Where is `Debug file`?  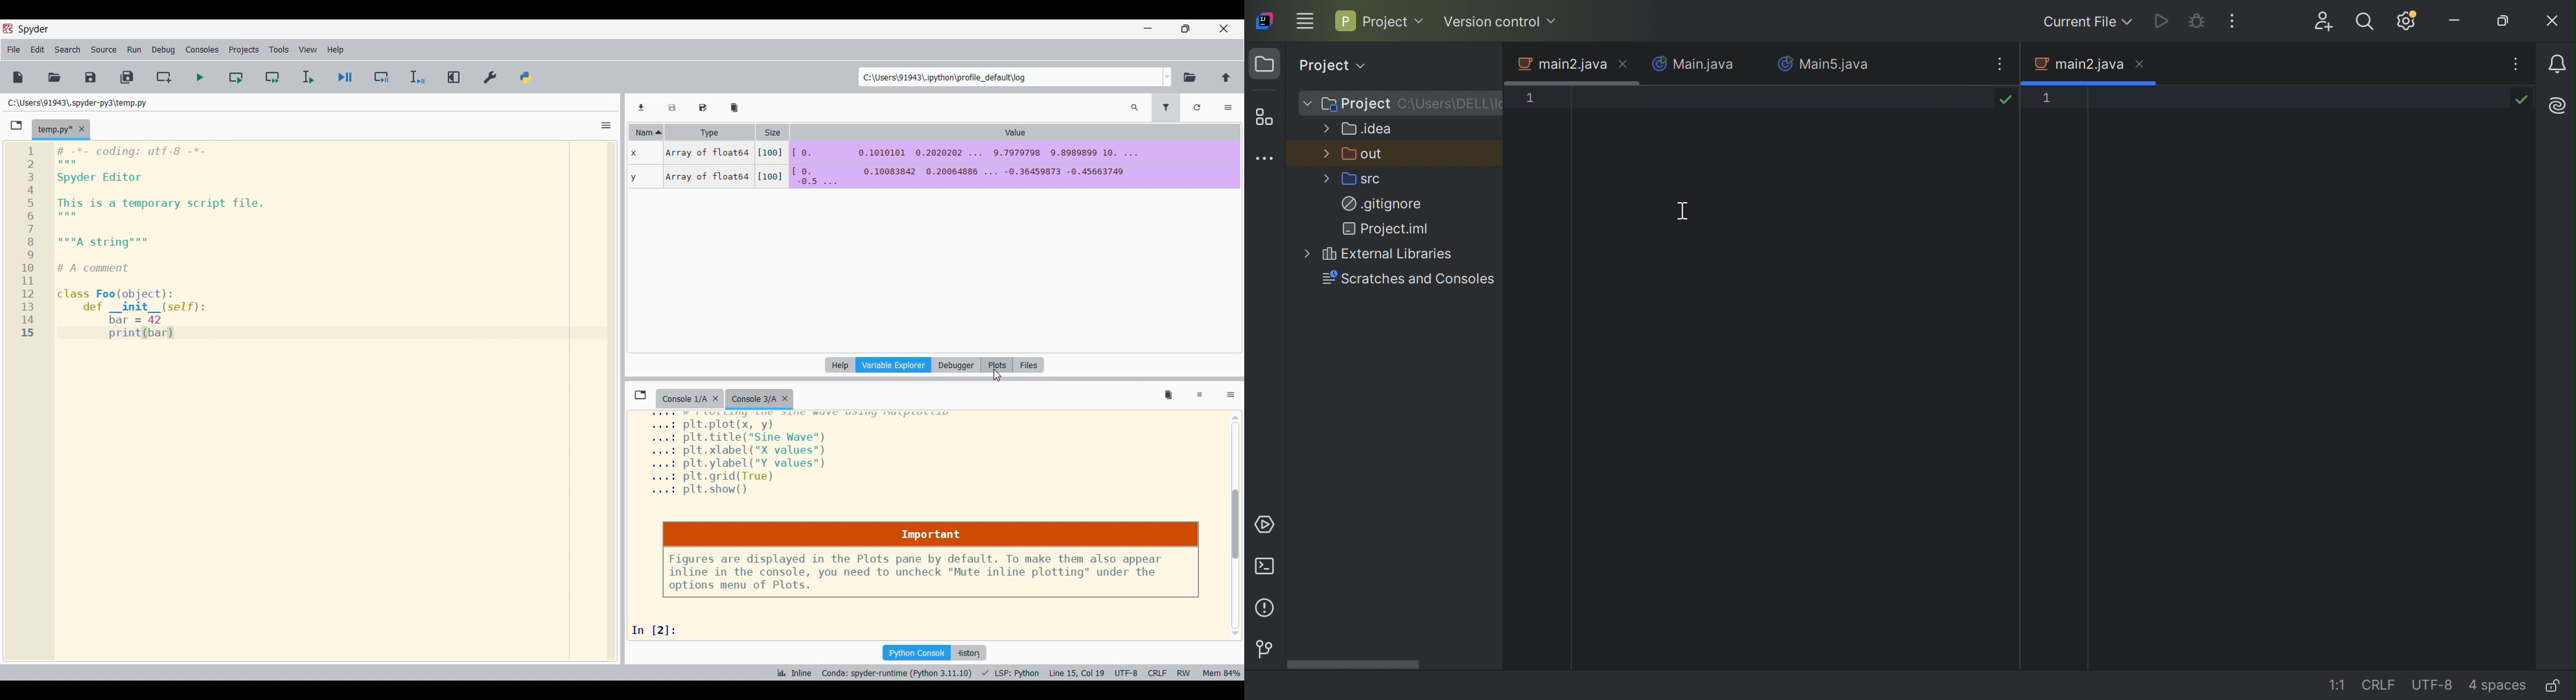 Debug file is located at coordinates (345, 77).